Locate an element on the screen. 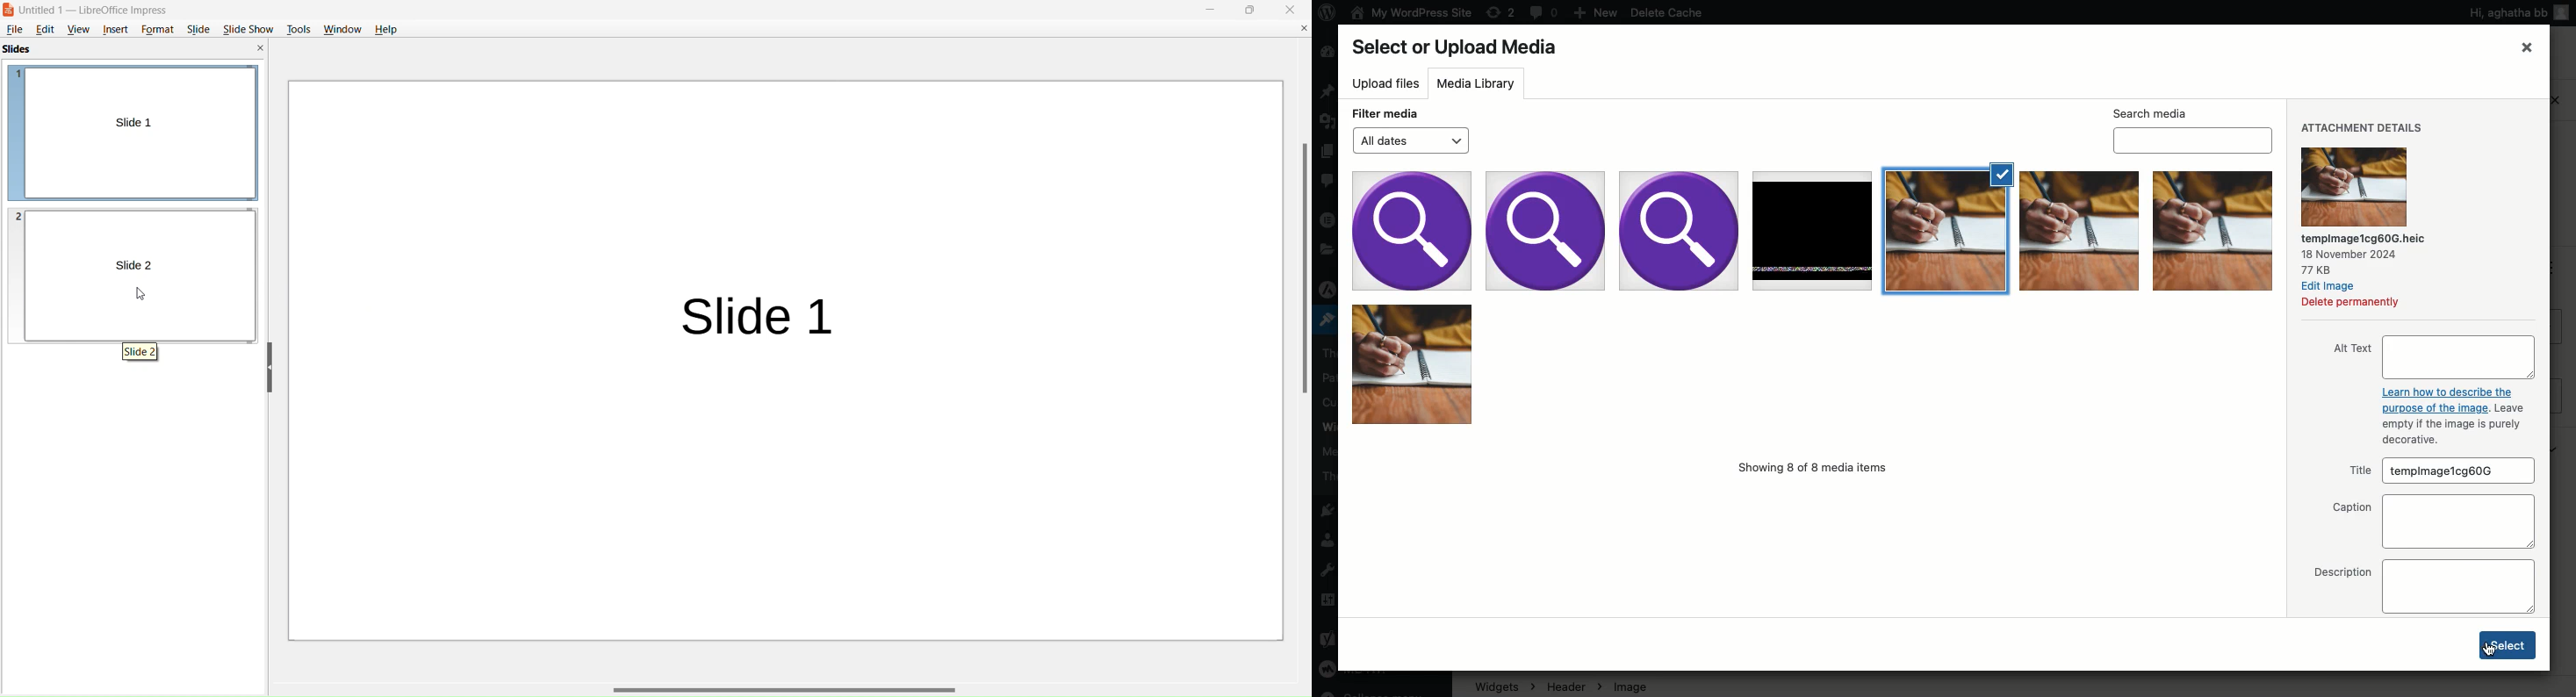 This screenshot has width=2576, height=700. Cursor is located at coordinates (2487, 651).